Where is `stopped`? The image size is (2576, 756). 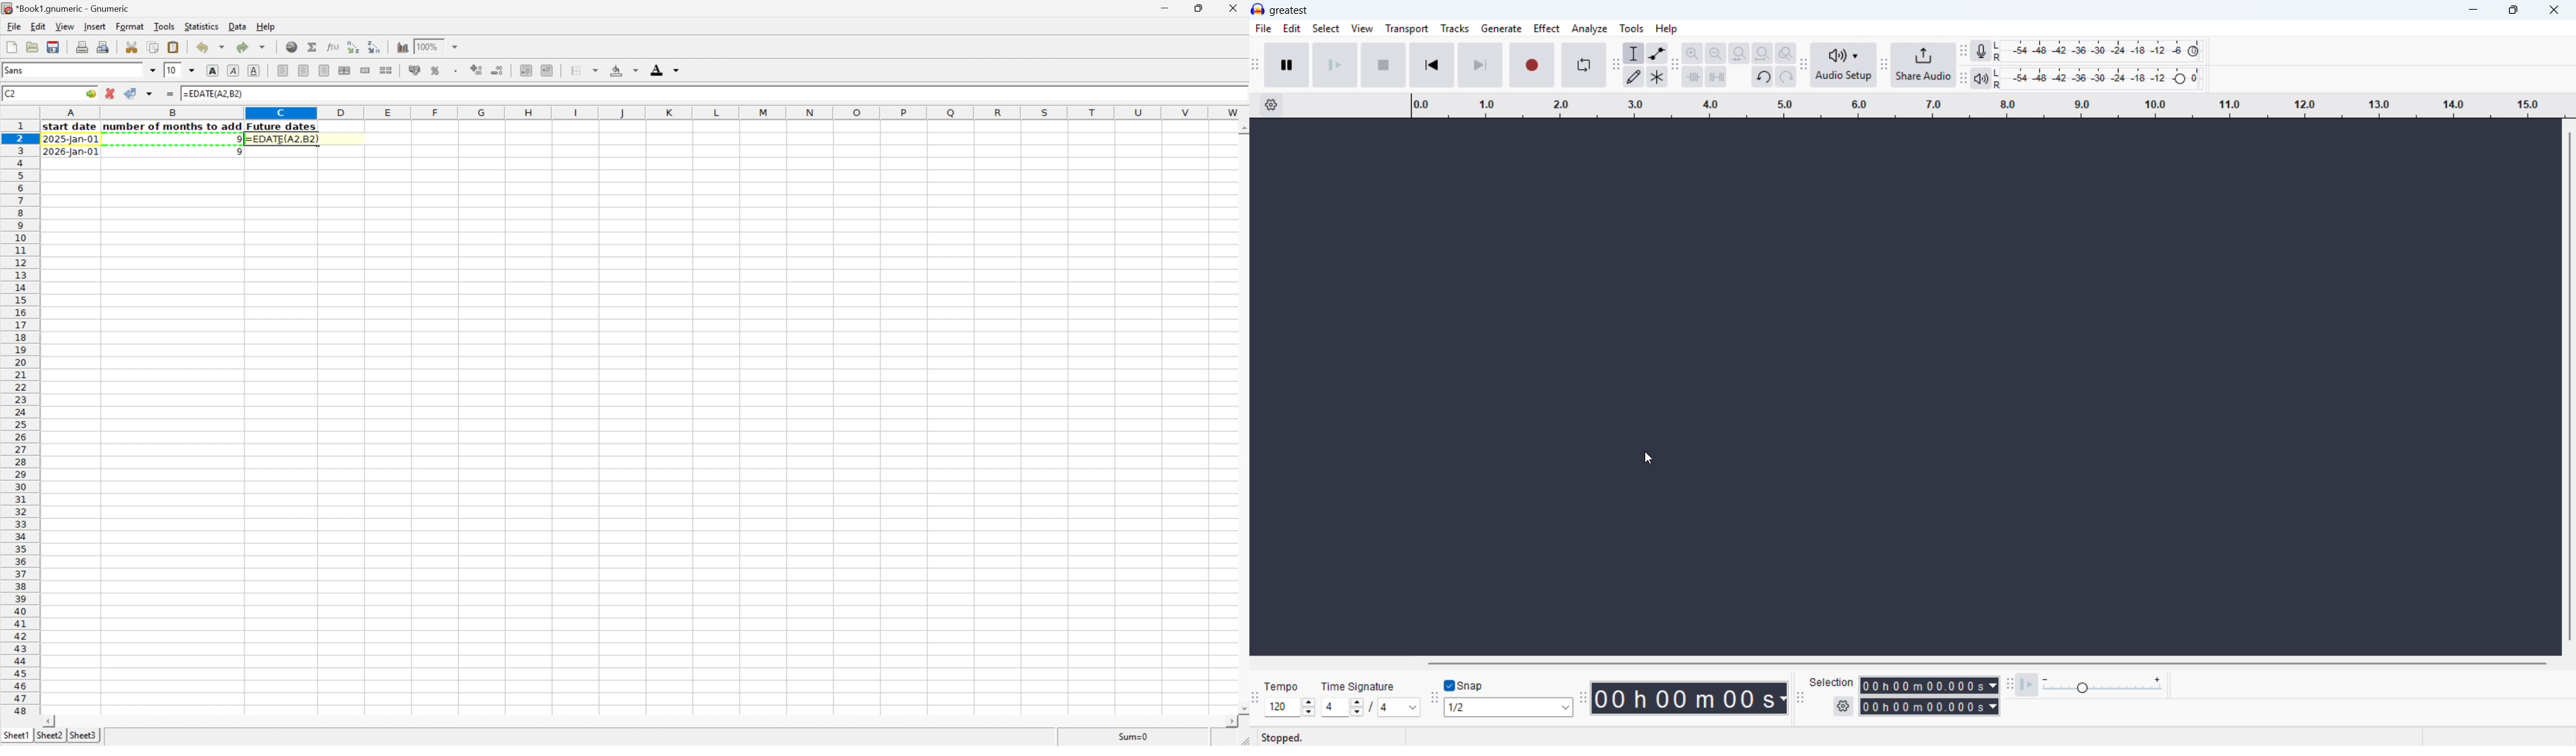
stopped is located at coordinates (1281, 738).